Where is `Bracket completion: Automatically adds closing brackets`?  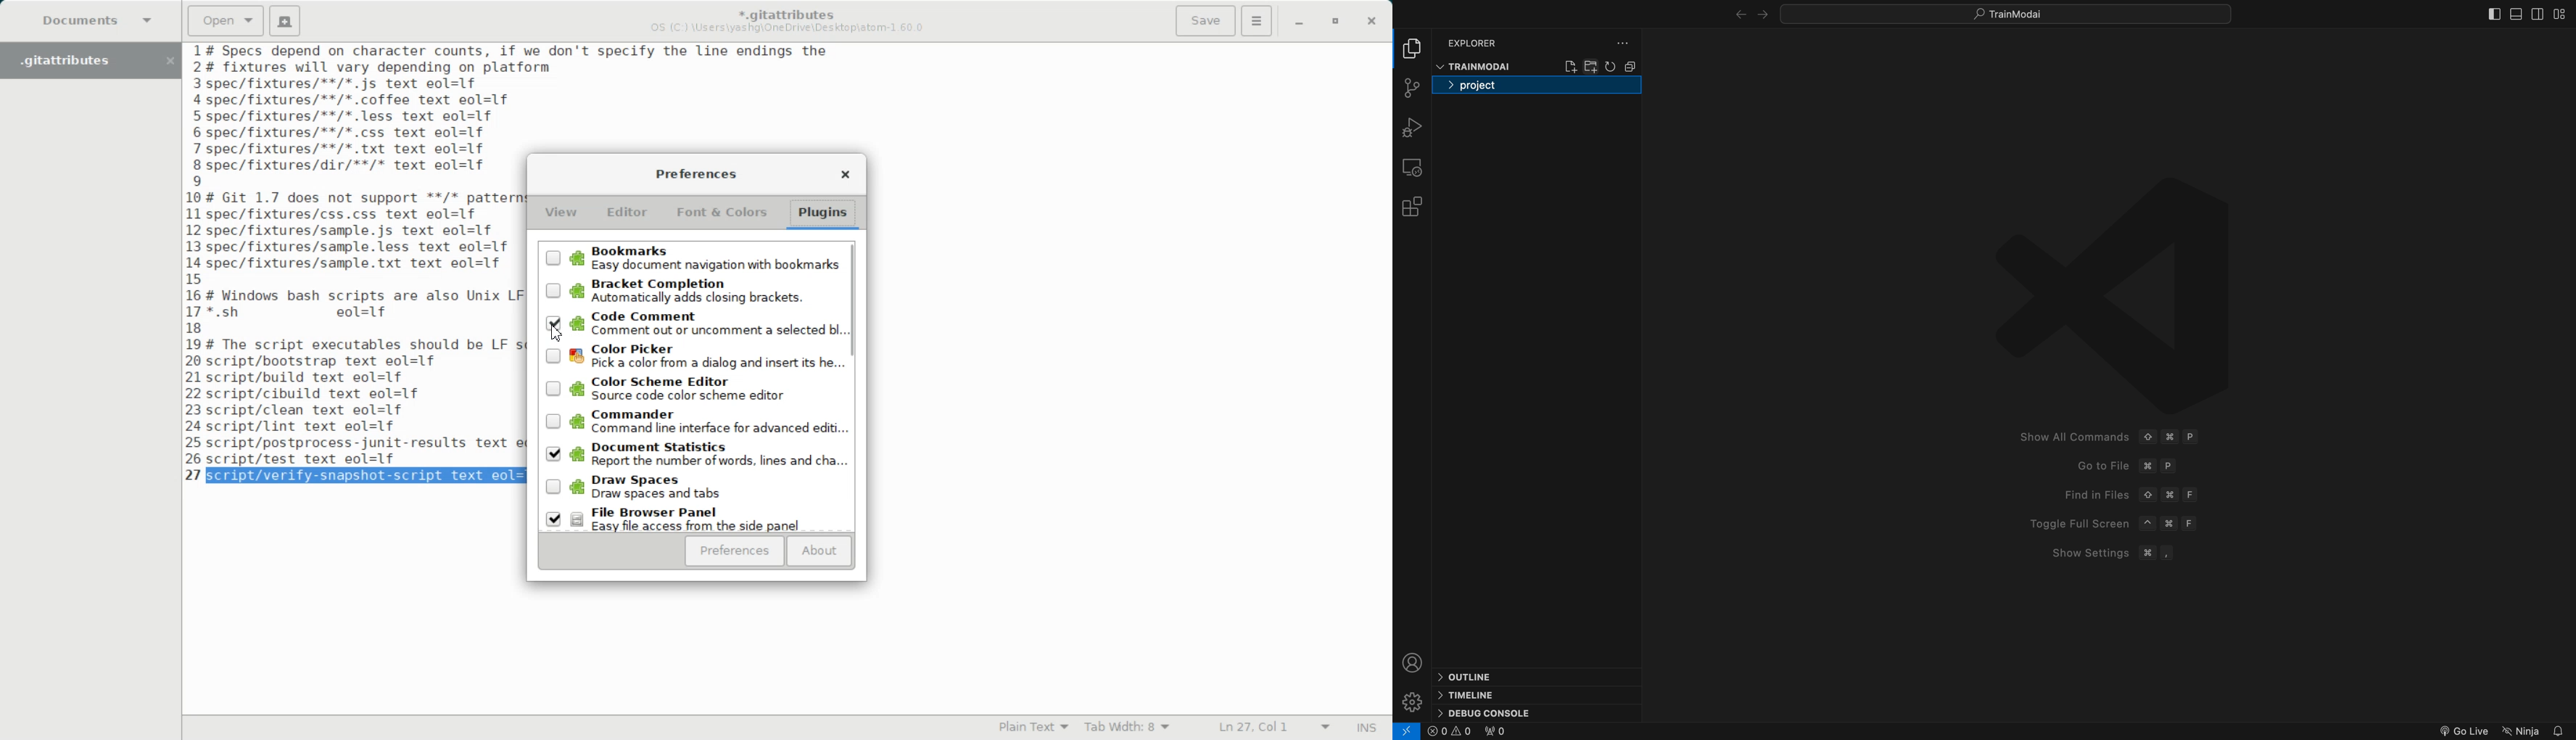 Bracket completion: Automatically adds closing brackets is located at coordinates (690, 291).